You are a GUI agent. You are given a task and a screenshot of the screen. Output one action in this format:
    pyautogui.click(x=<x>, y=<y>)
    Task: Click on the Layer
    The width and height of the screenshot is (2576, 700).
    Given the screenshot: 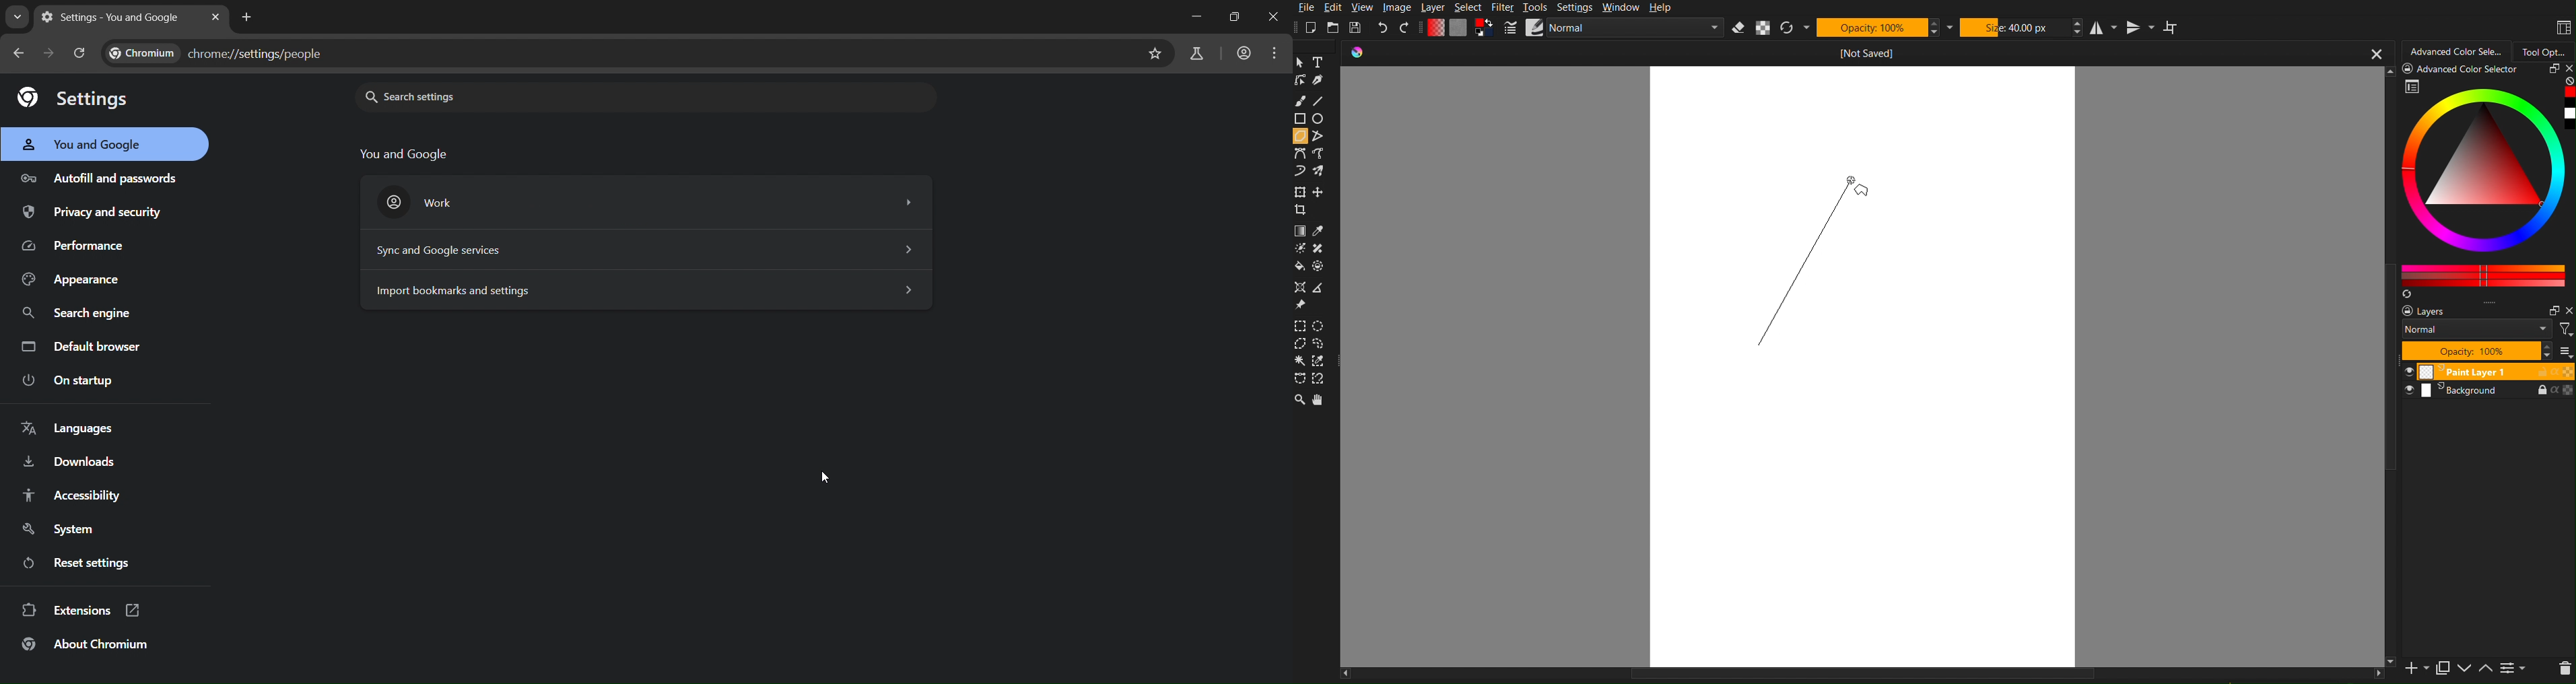 What is the action you would take?
    pyautogui.click(x=1433, y=9)
    